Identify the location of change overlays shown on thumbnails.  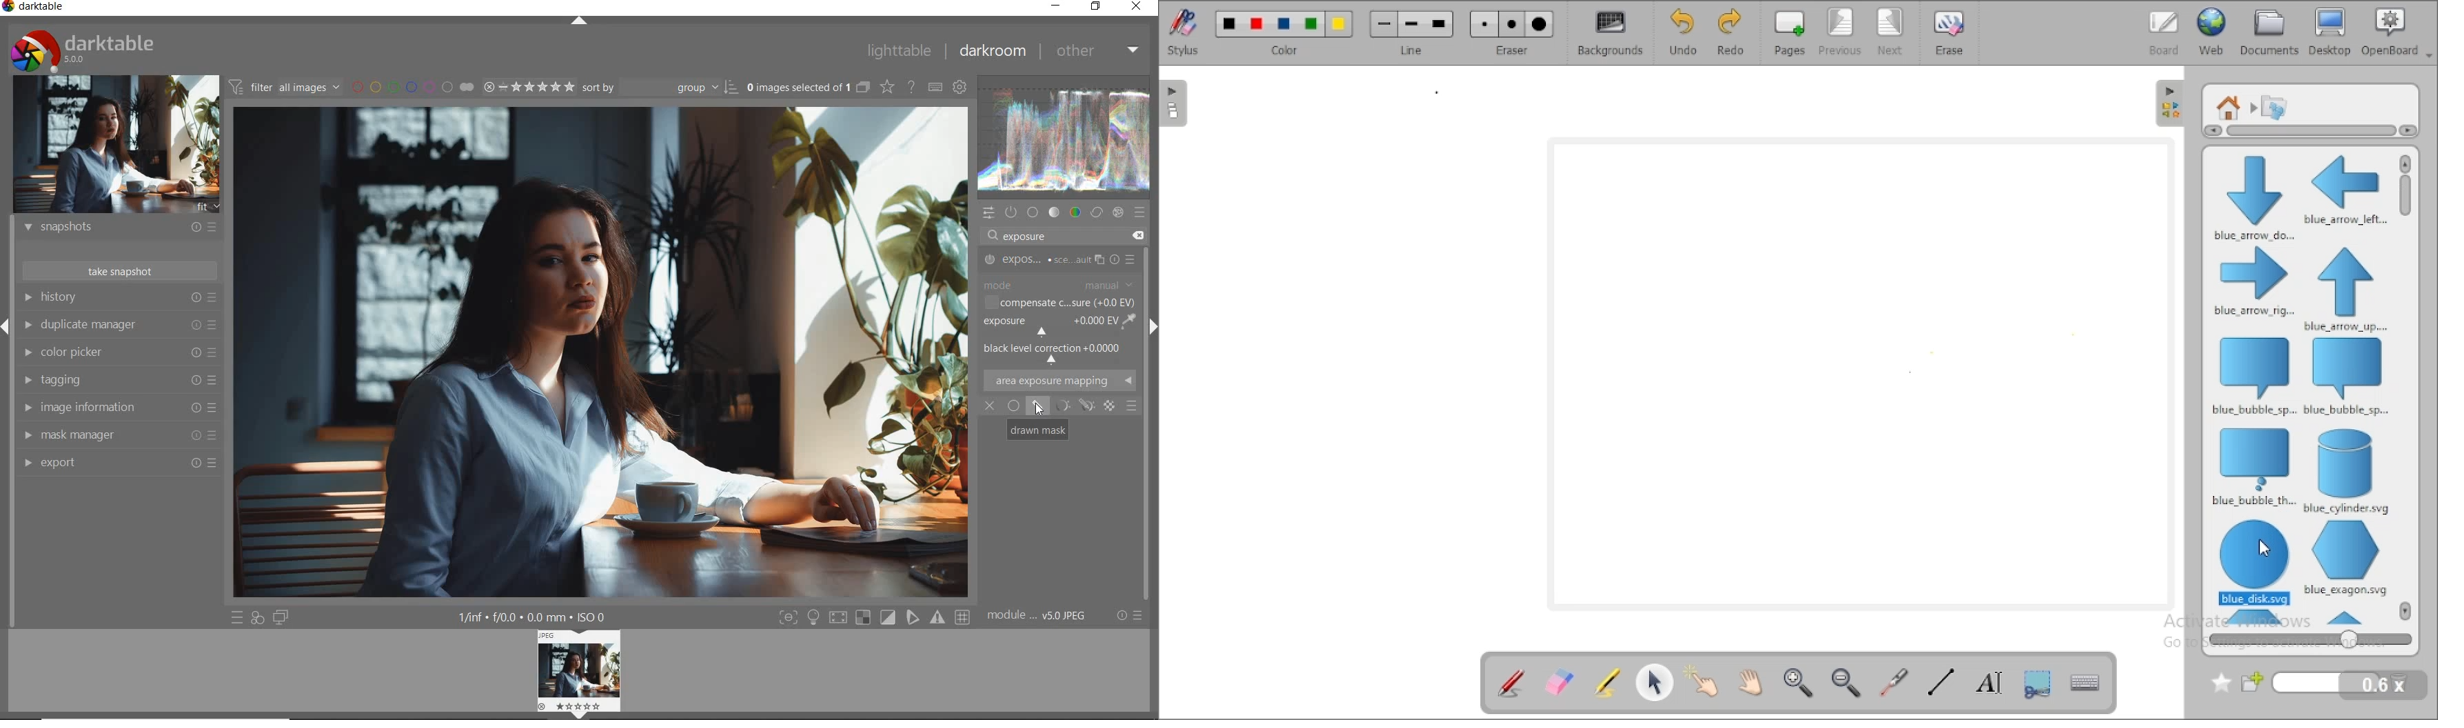
(887, 86).